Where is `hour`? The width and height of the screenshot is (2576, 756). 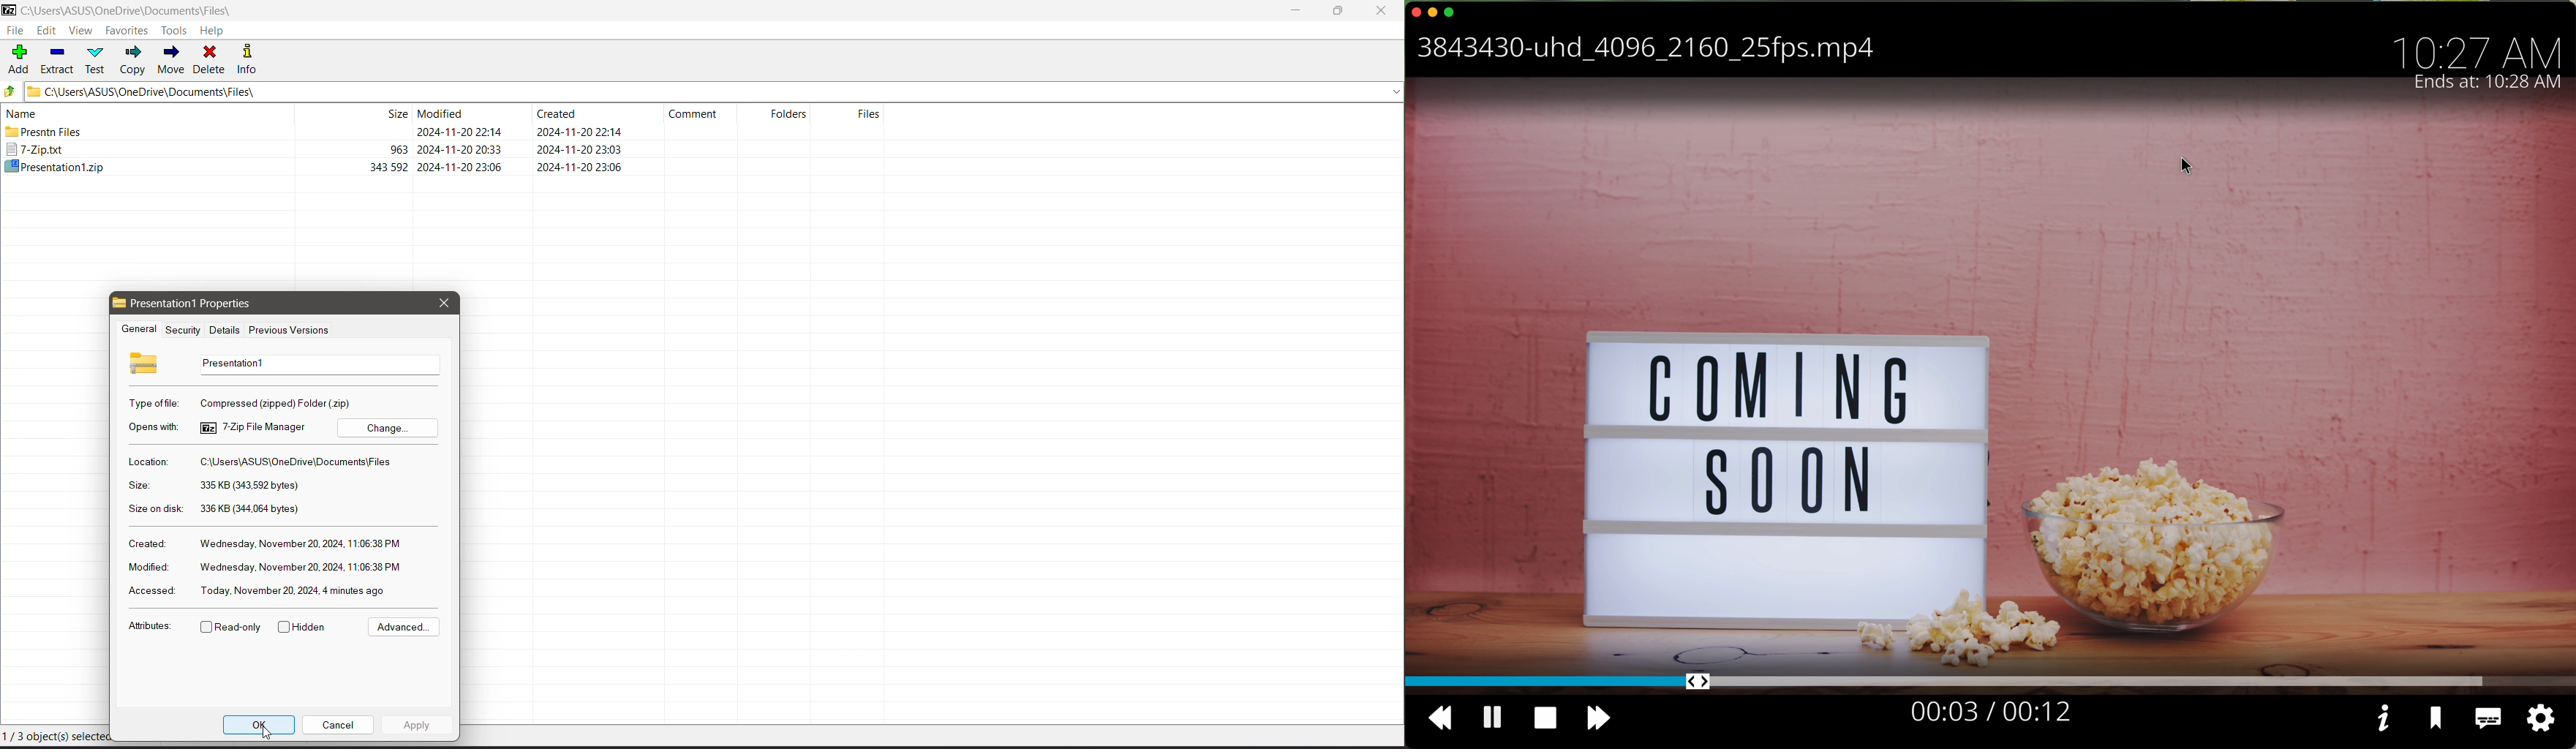
hour is located at coordinates (2481, 50).